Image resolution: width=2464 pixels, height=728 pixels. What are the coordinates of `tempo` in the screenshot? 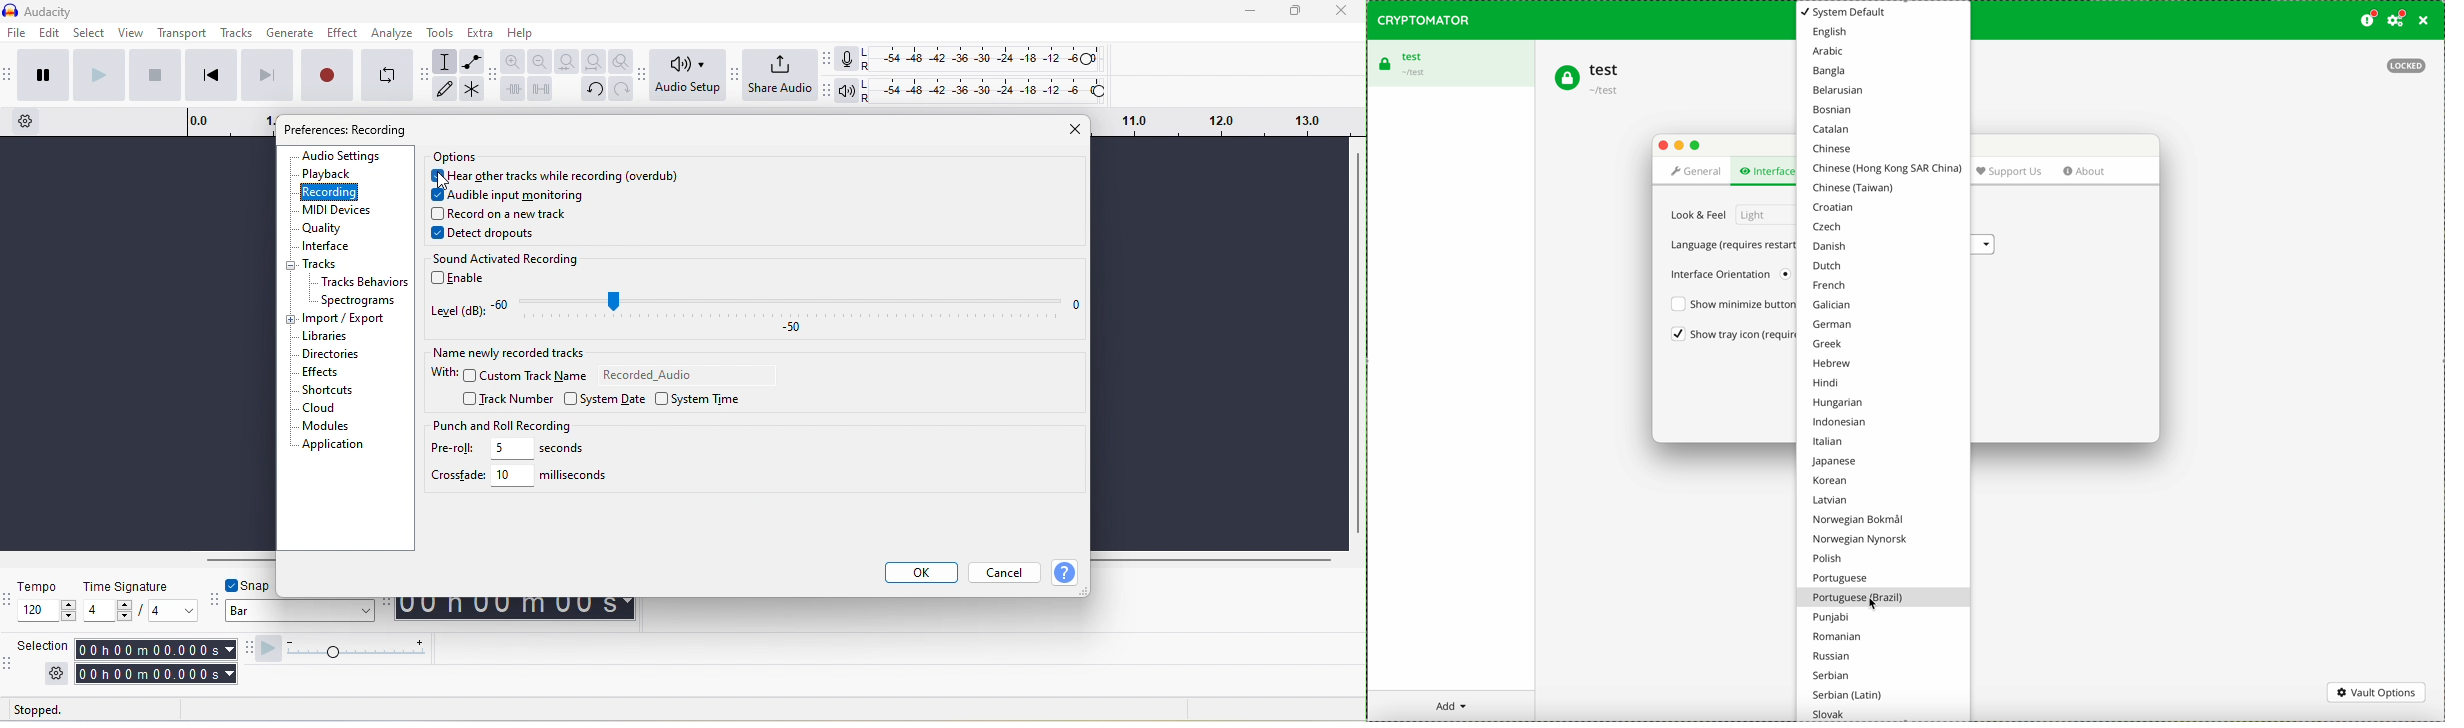 It's located at (49, 603).